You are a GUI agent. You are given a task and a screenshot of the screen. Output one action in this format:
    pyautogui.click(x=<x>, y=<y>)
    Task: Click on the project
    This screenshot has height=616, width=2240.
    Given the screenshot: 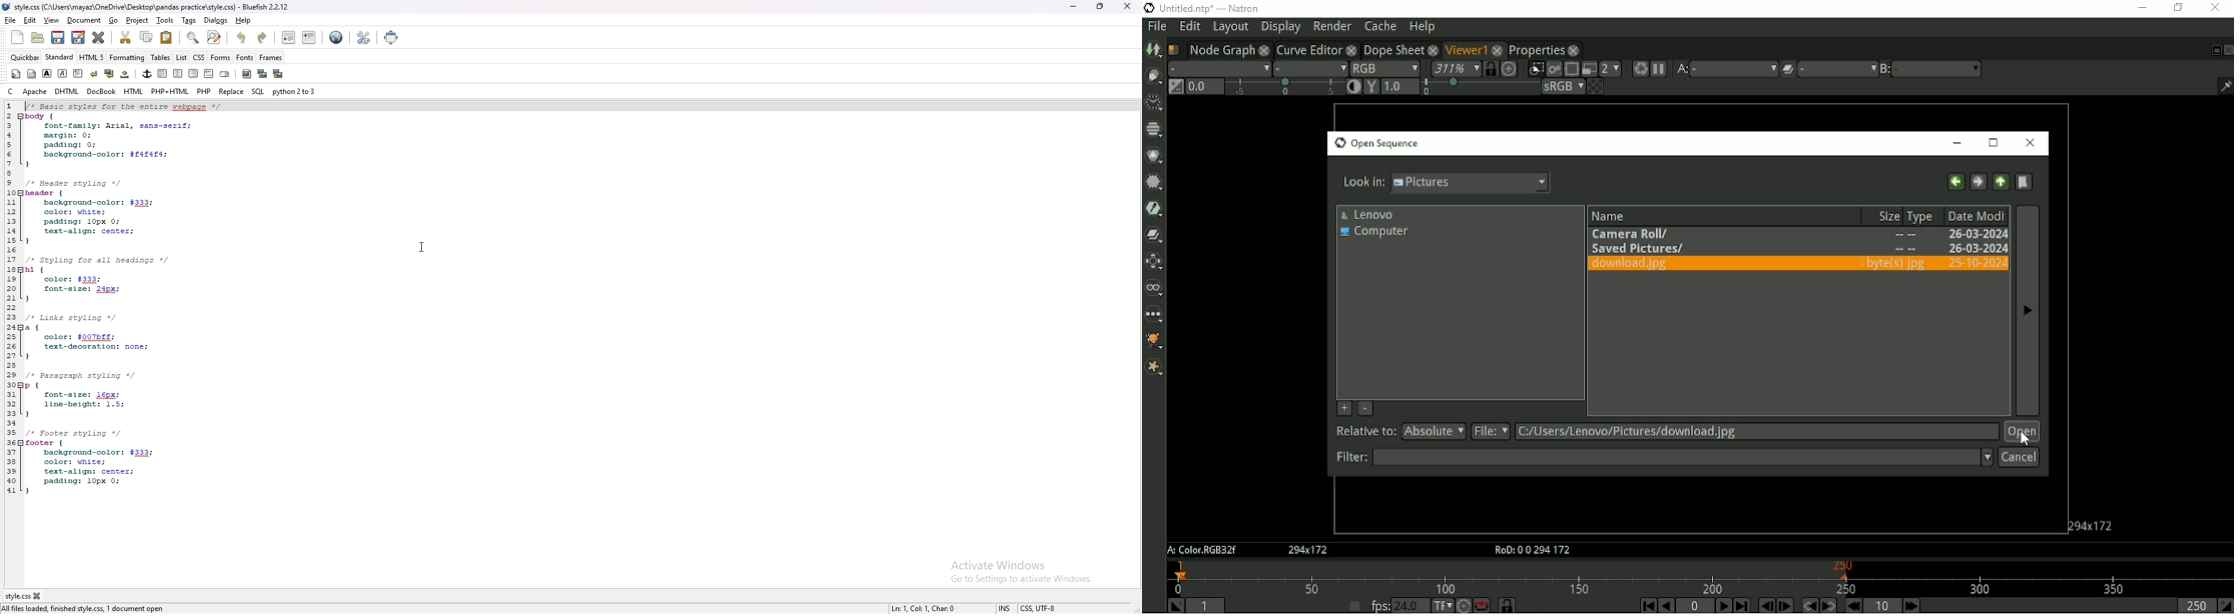 What is the action you would take?
    pyautogui.click(x=137, y=20)
    